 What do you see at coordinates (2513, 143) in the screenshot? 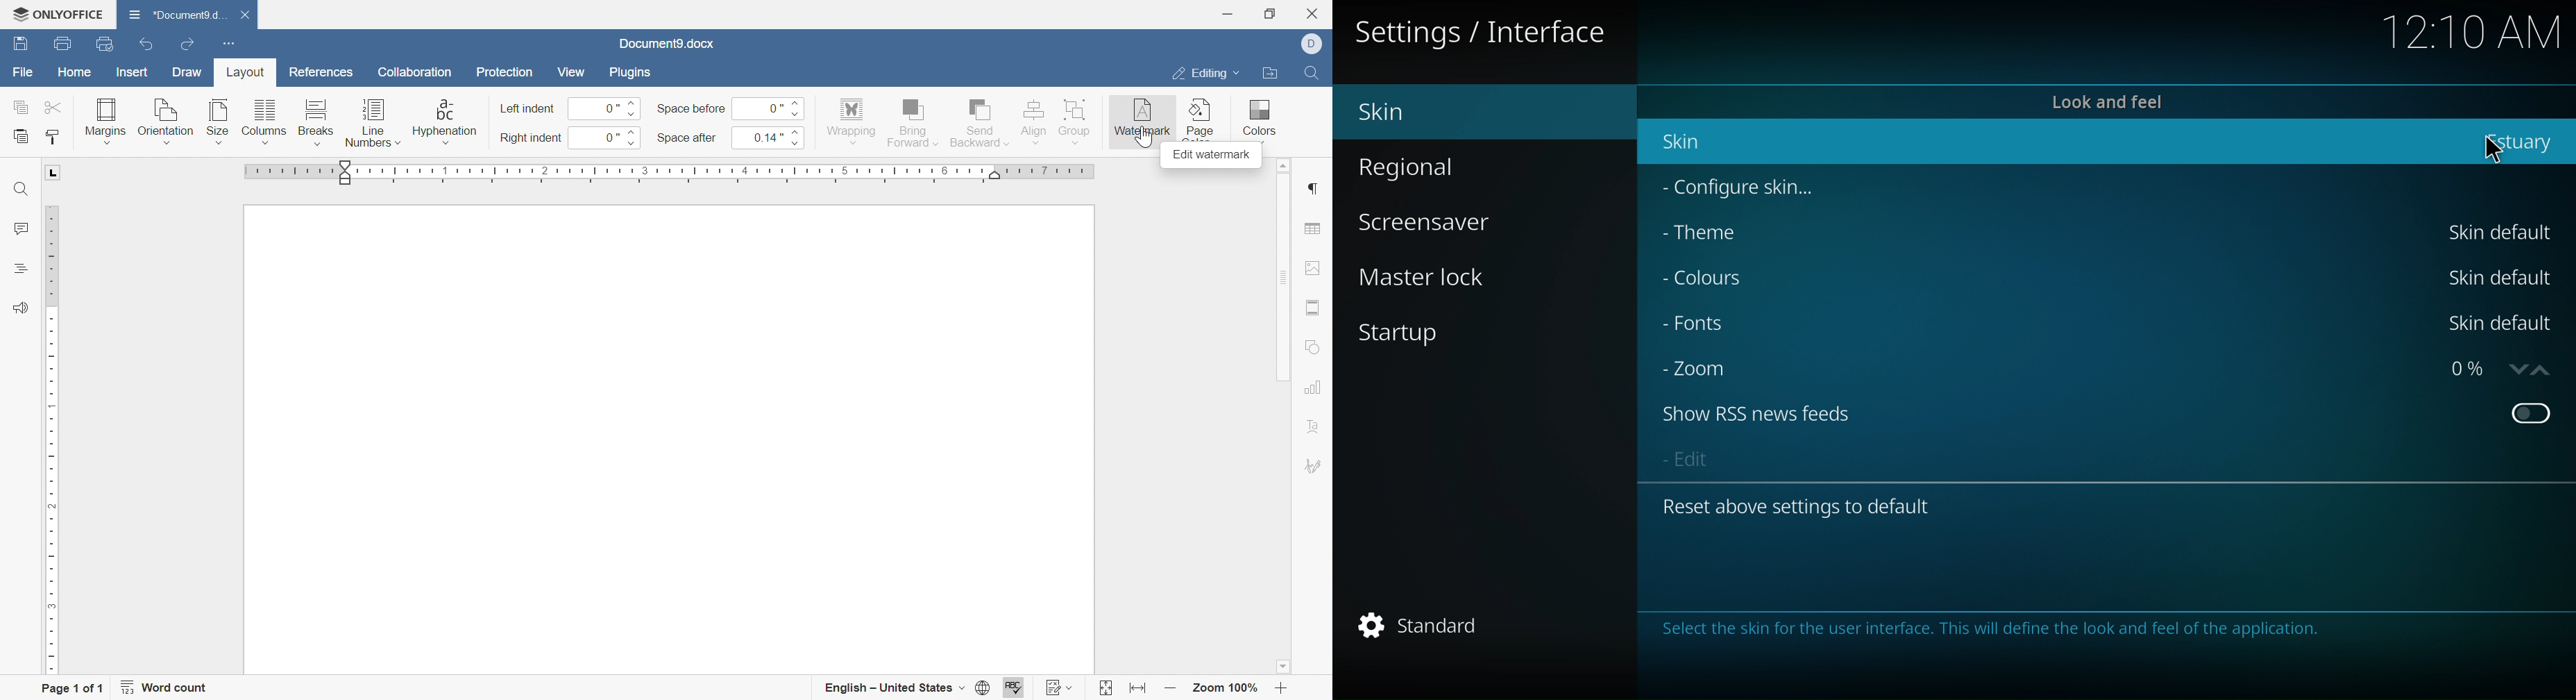
I see `estuary` at bounding box center [2513, 143].